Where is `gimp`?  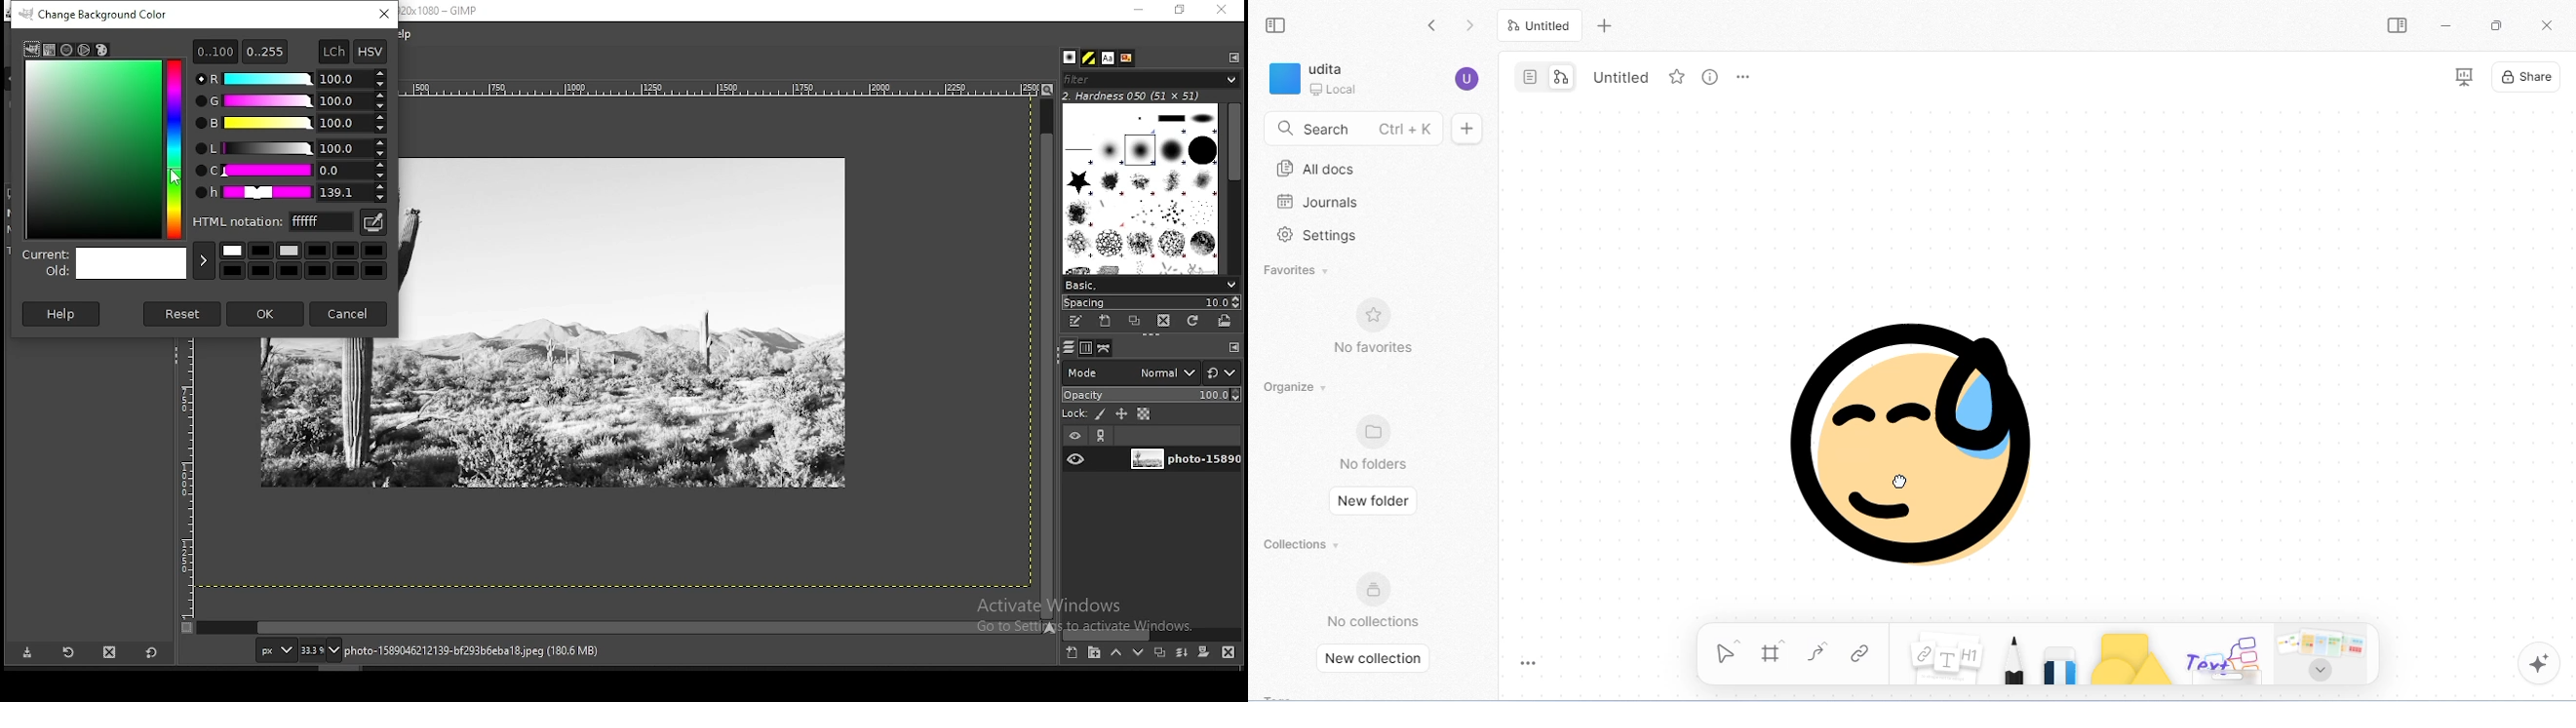 gimp is located at coordinates (31, 49).